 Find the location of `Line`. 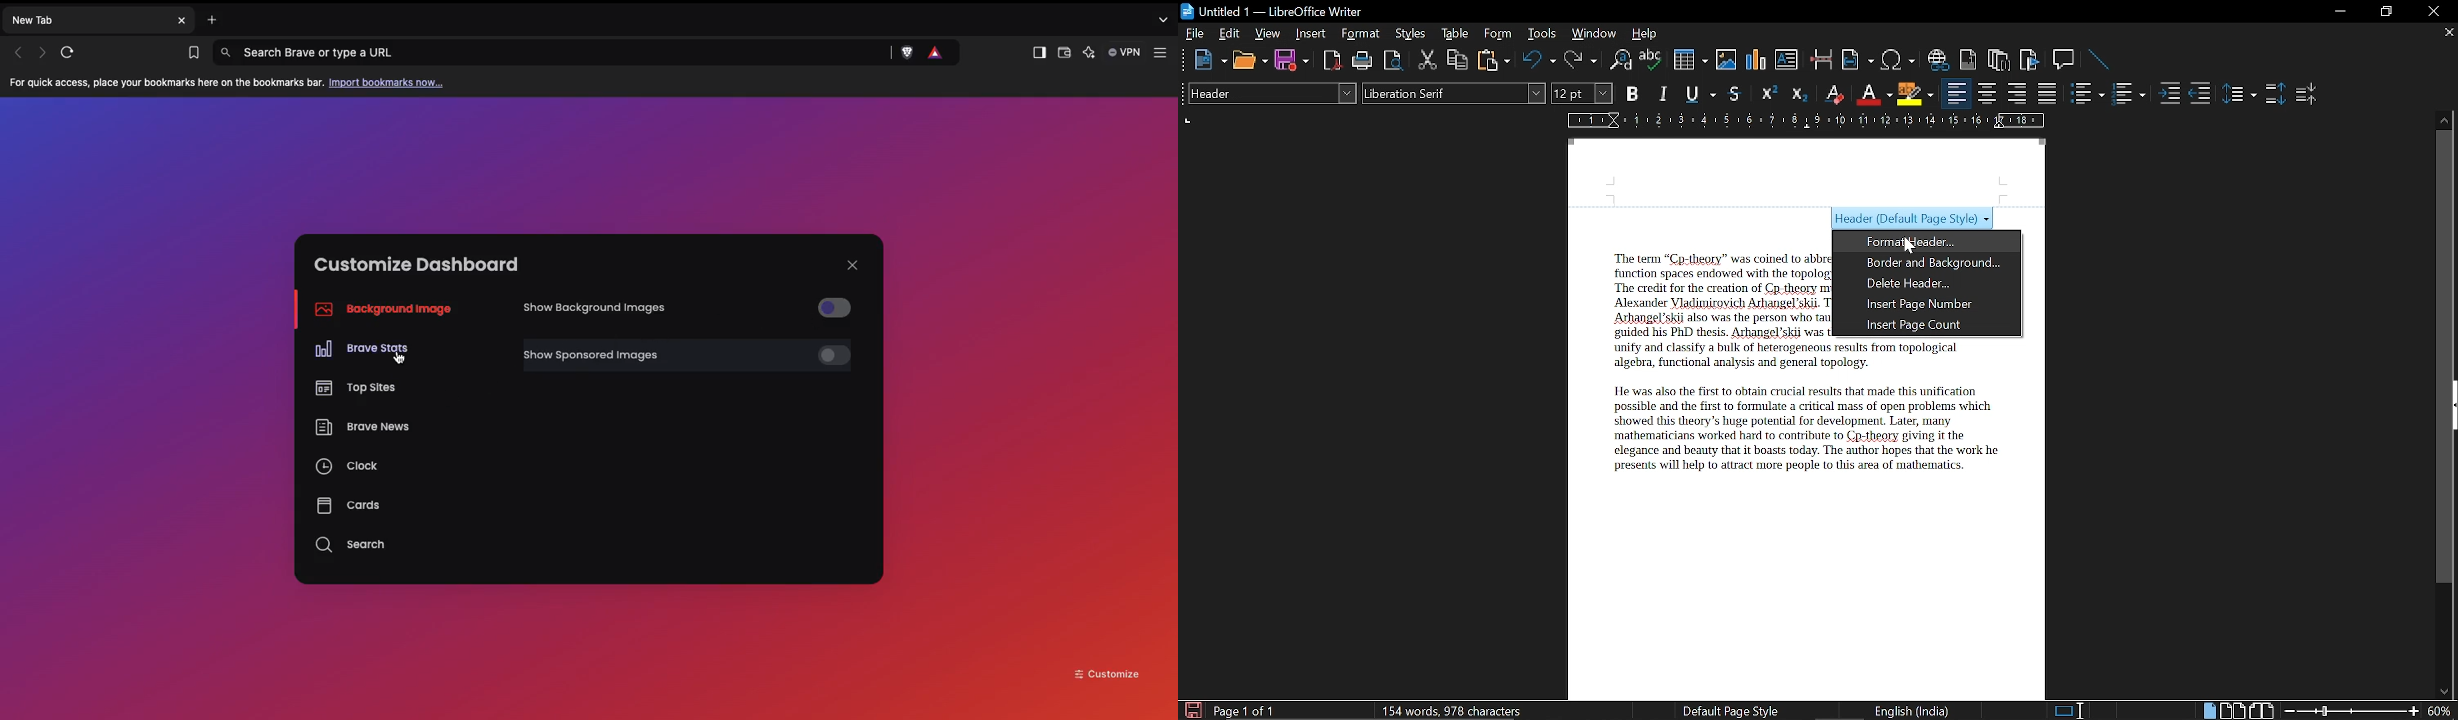

Line is located at coordinates (2100, 61).